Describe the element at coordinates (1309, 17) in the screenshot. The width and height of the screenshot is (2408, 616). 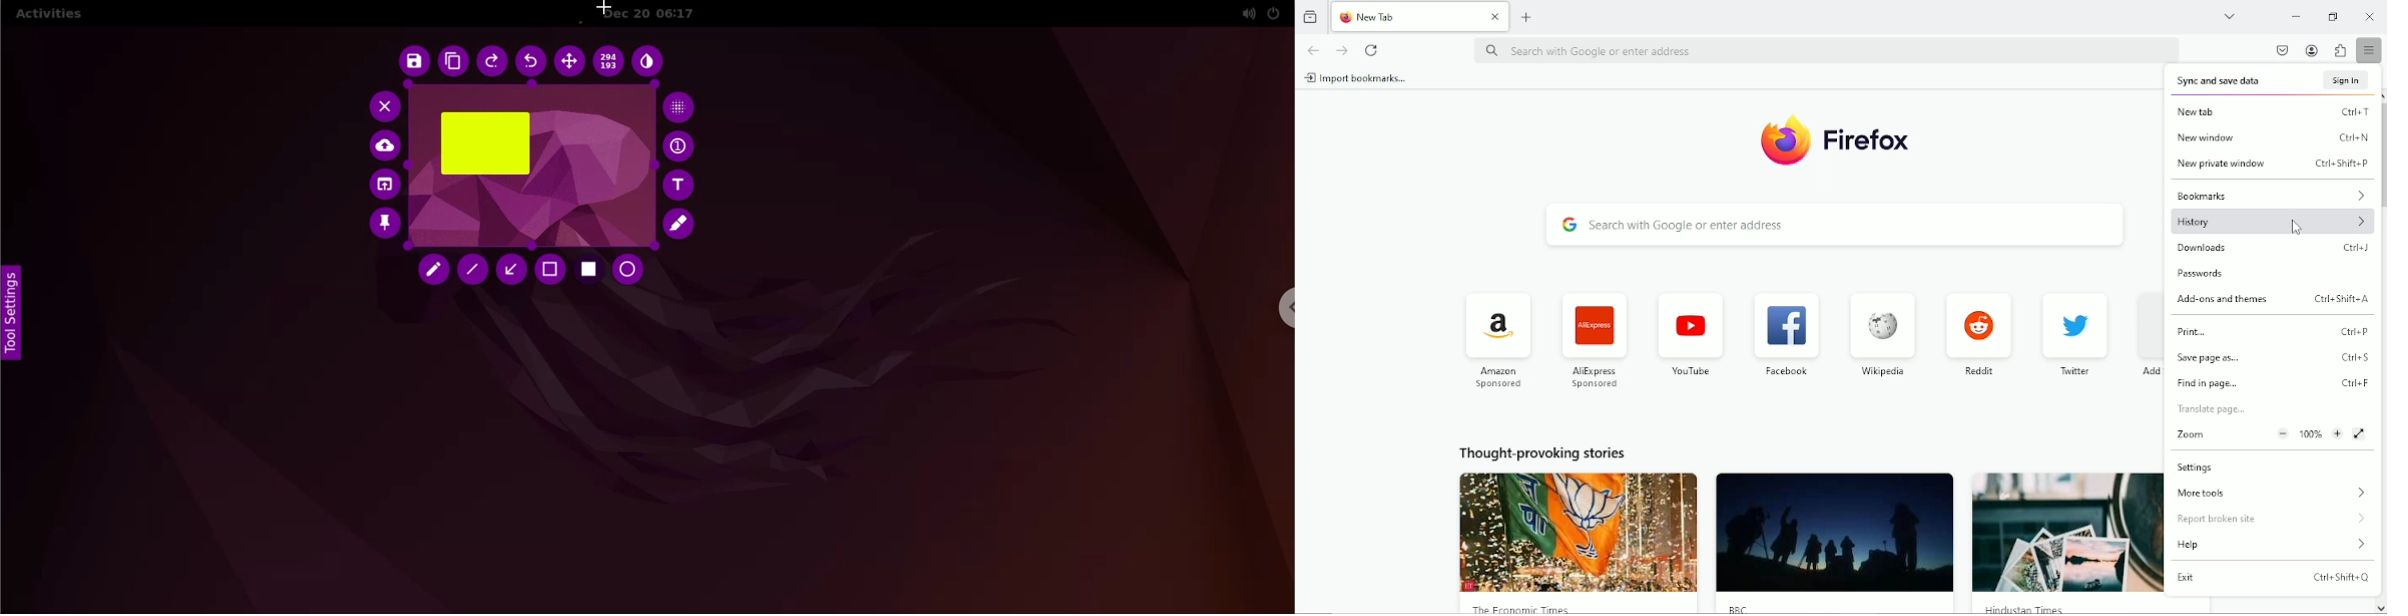
I see `View recent browsing` at that location.